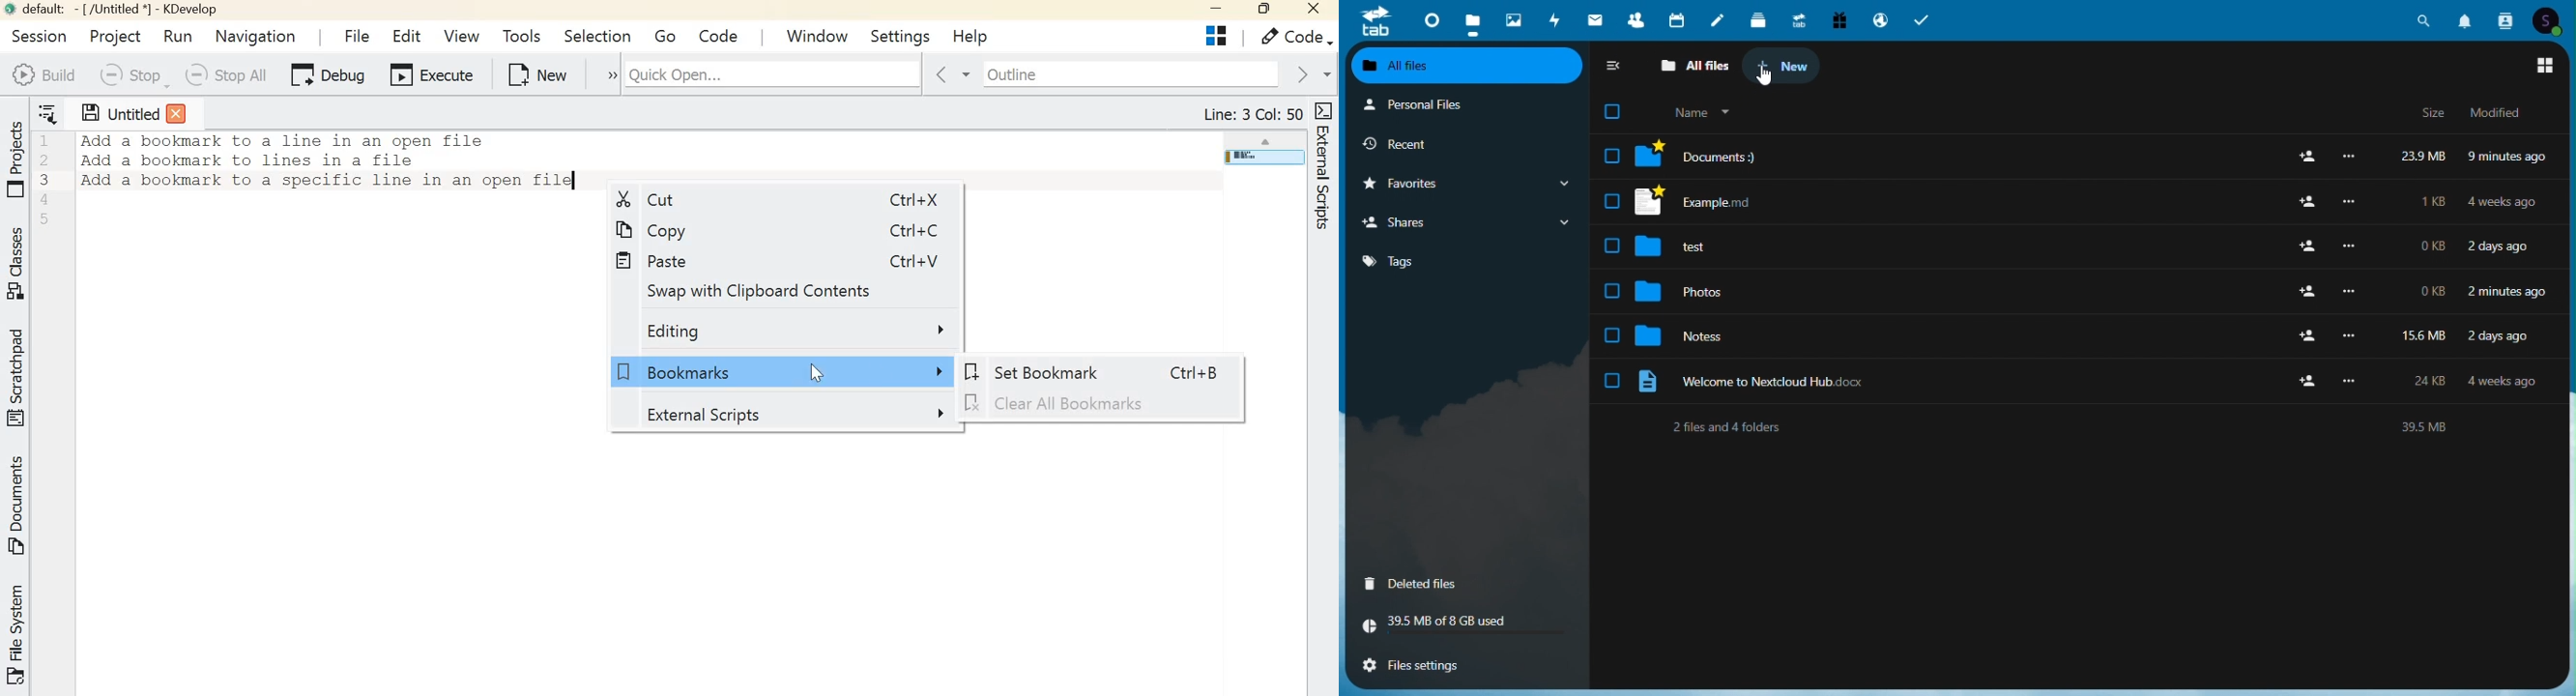 The height and width of the screenshot is (700, 2576). Describe the element at coordinates (1474, 18) in the screenshot. I see `files` at that location.